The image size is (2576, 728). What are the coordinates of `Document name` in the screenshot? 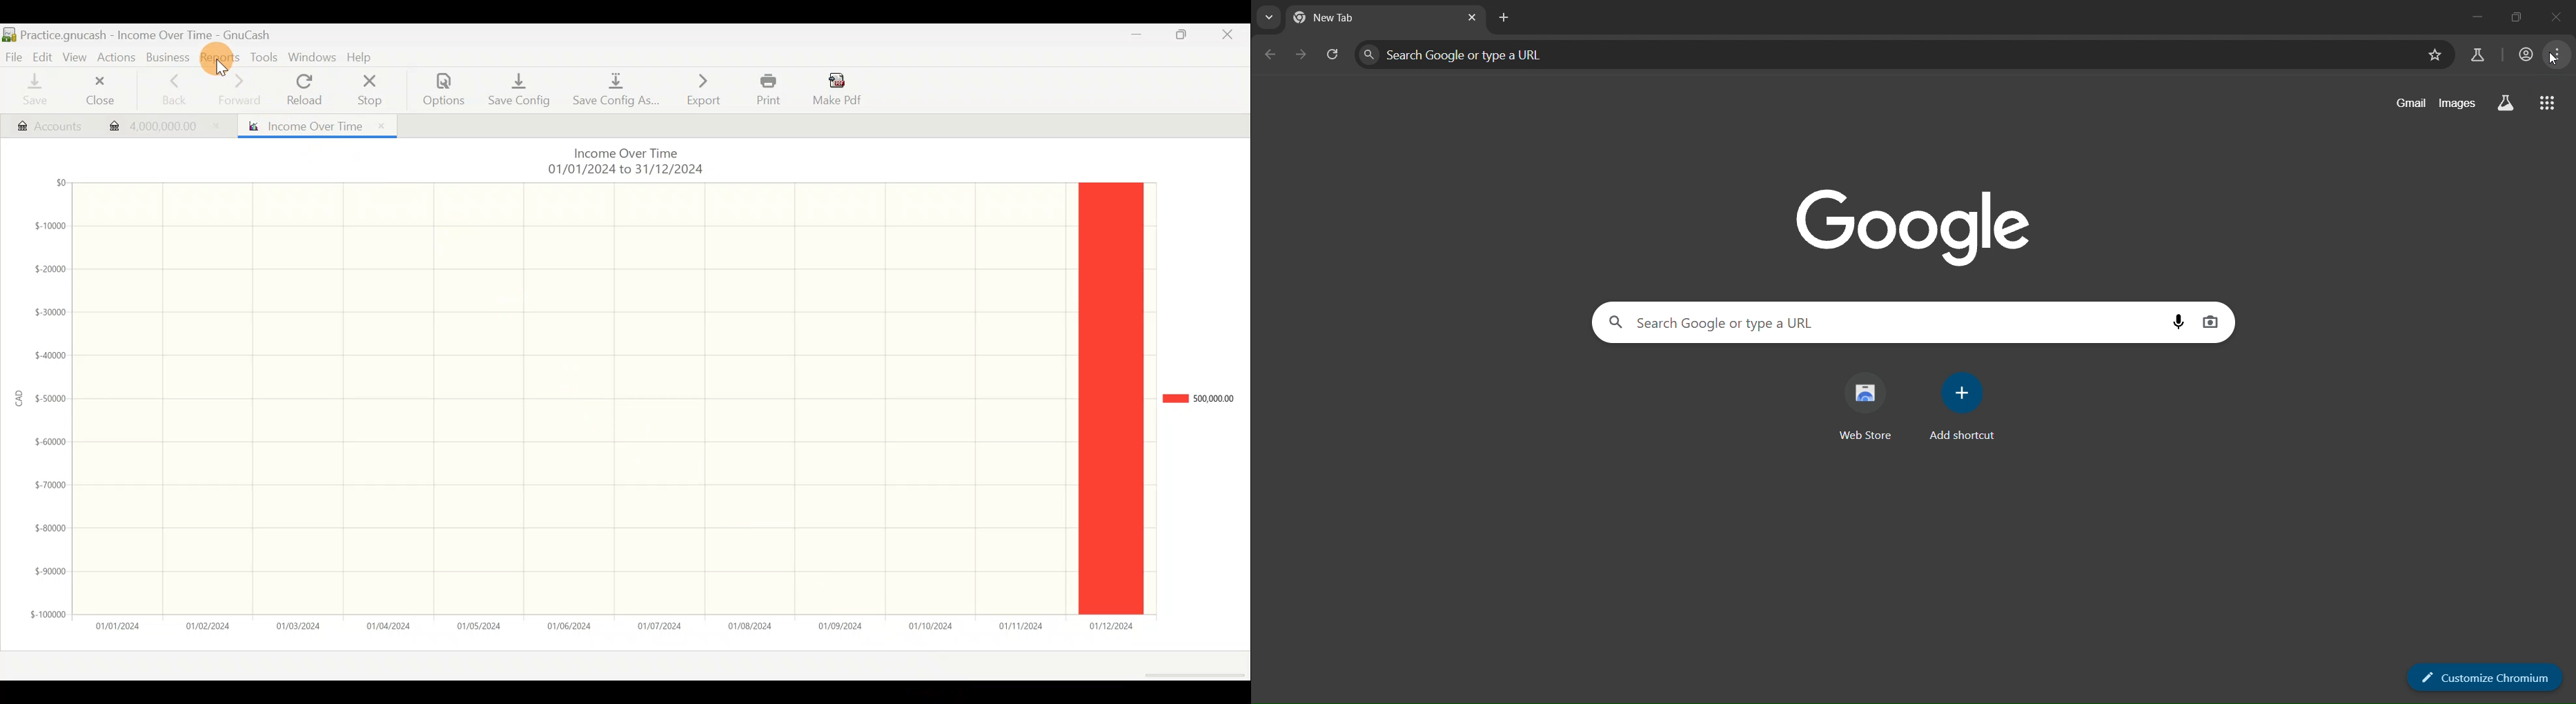 It's located at (145, 31).